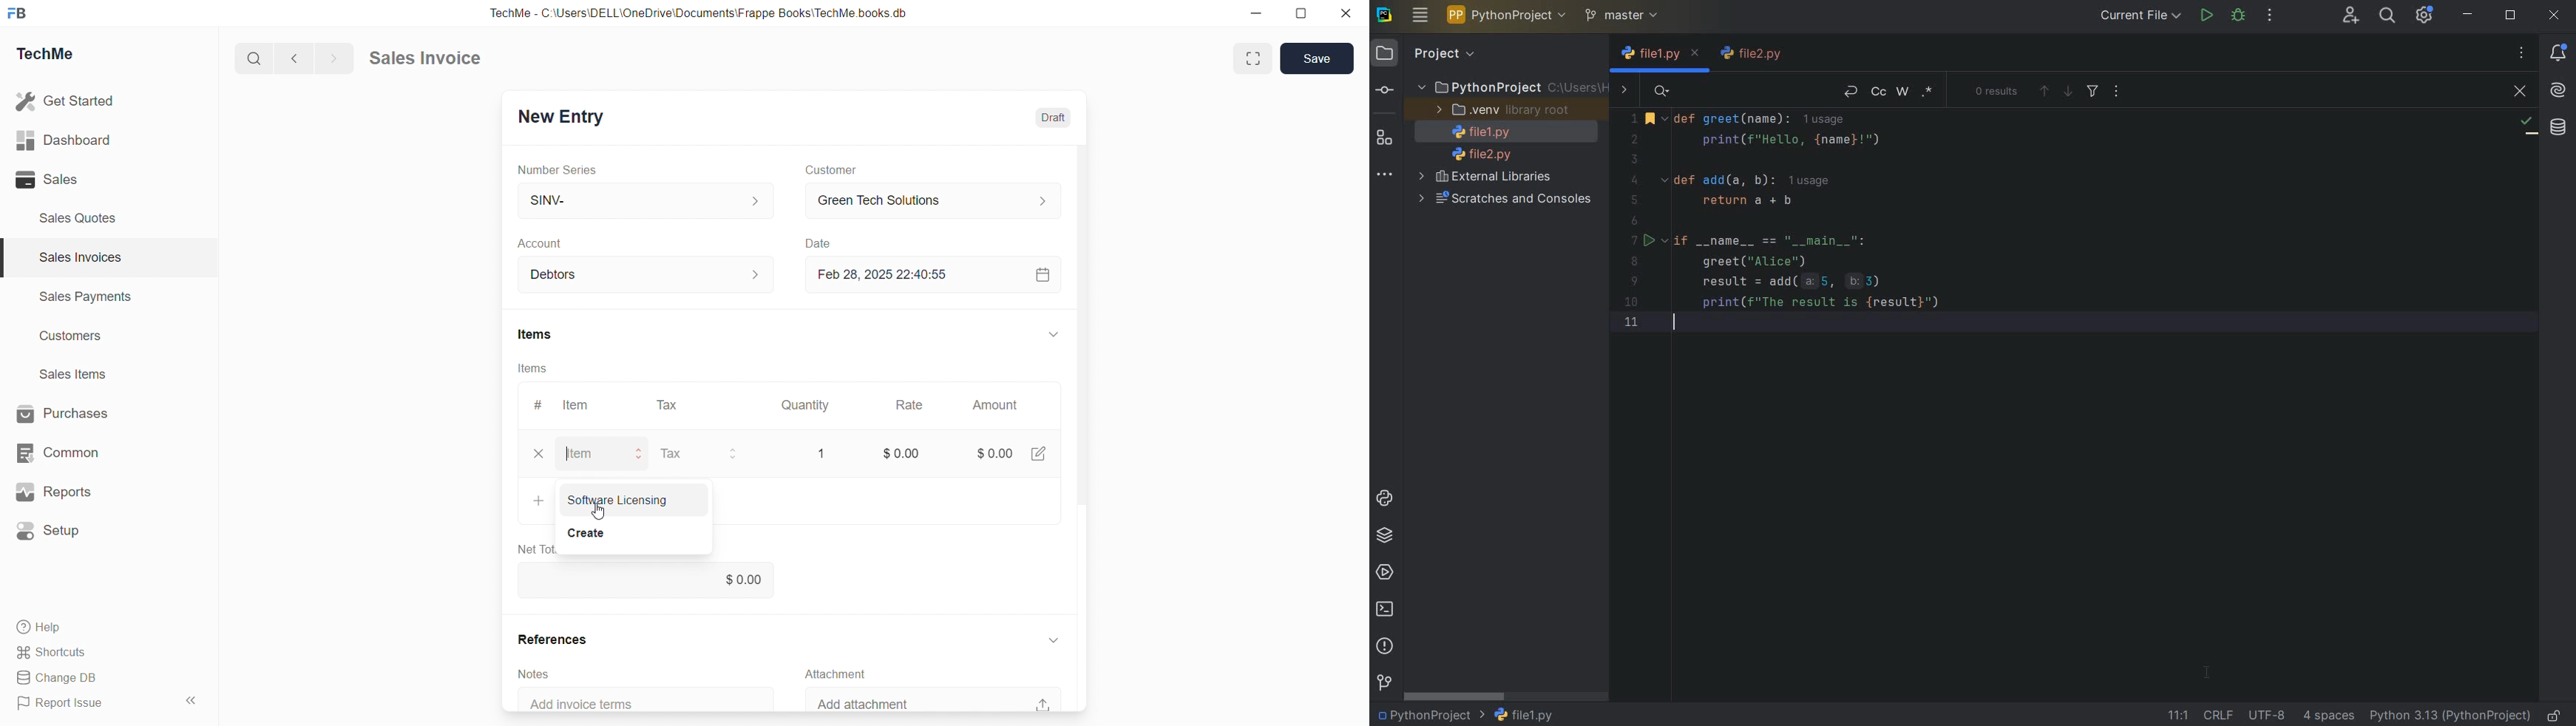 Image resolution: width=2576 pixels, height=728 pixels. Describe the element at coordinates (1054, 640) in the screenshot. I see `down` at that location.